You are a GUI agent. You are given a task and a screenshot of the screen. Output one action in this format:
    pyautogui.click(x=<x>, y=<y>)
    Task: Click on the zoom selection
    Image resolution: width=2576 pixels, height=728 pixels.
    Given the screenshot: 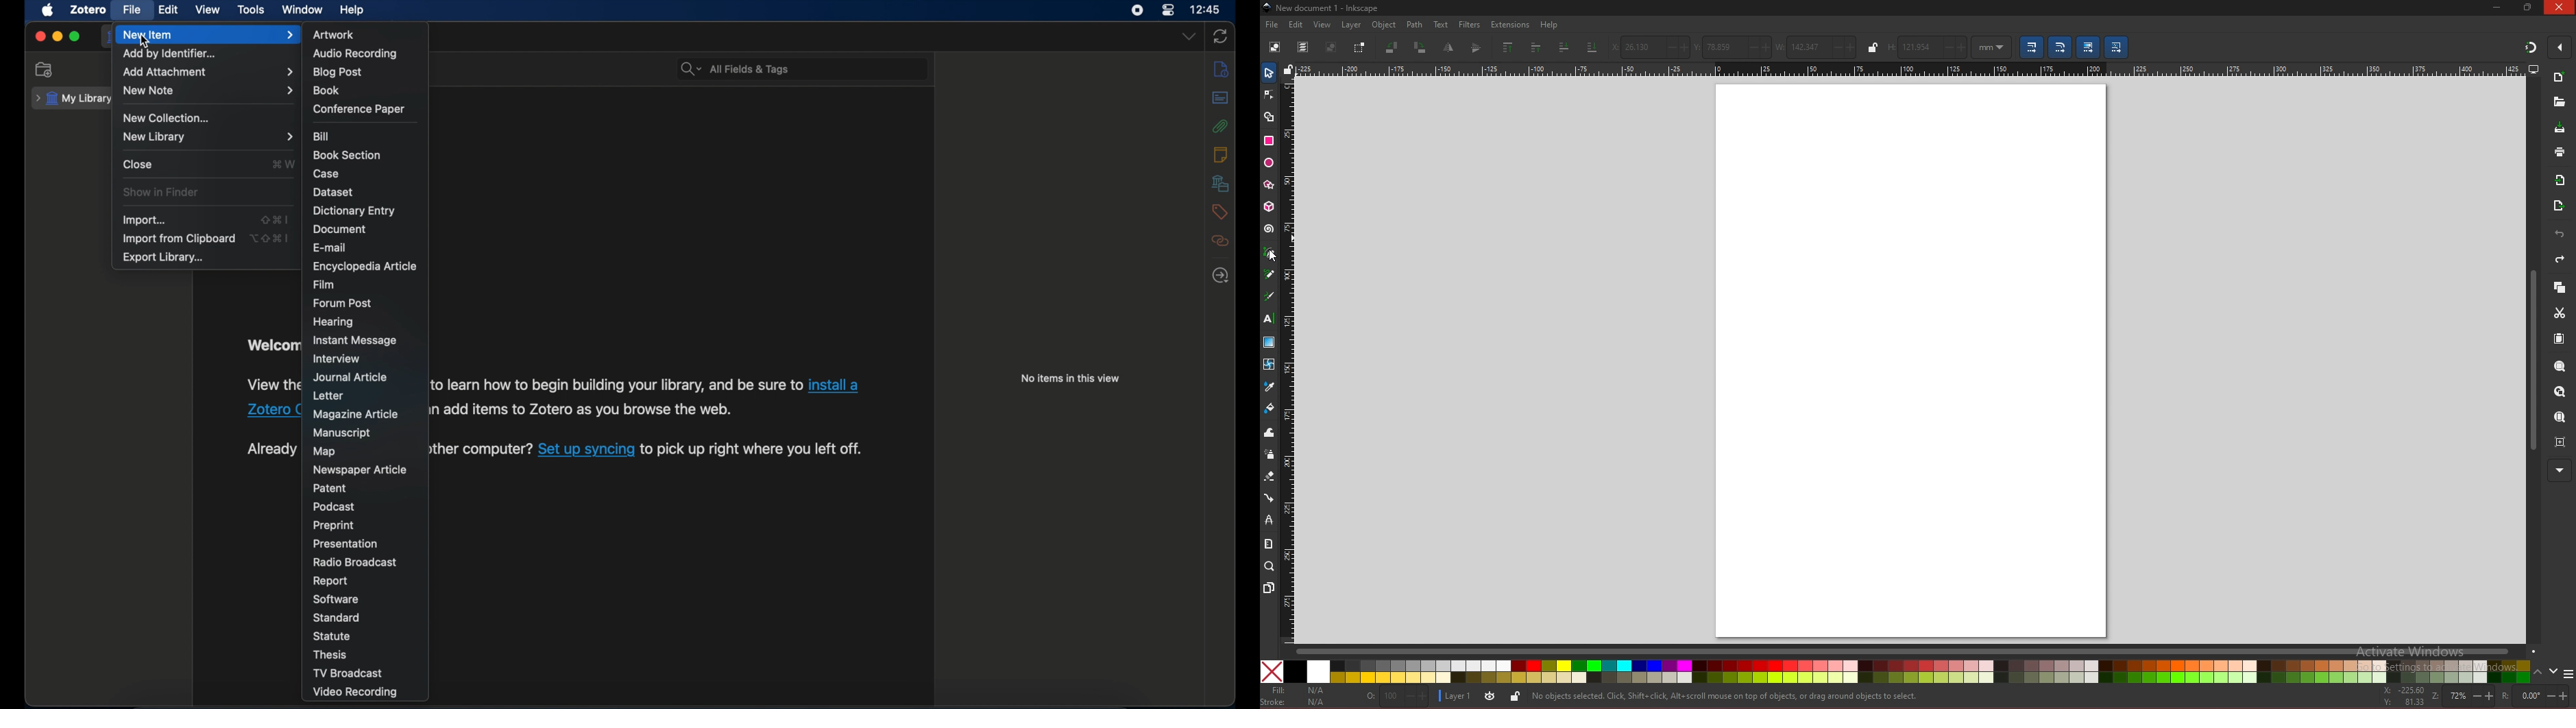 What is the action you would take?
    pyautogui.click(x=2561, y=368)
    